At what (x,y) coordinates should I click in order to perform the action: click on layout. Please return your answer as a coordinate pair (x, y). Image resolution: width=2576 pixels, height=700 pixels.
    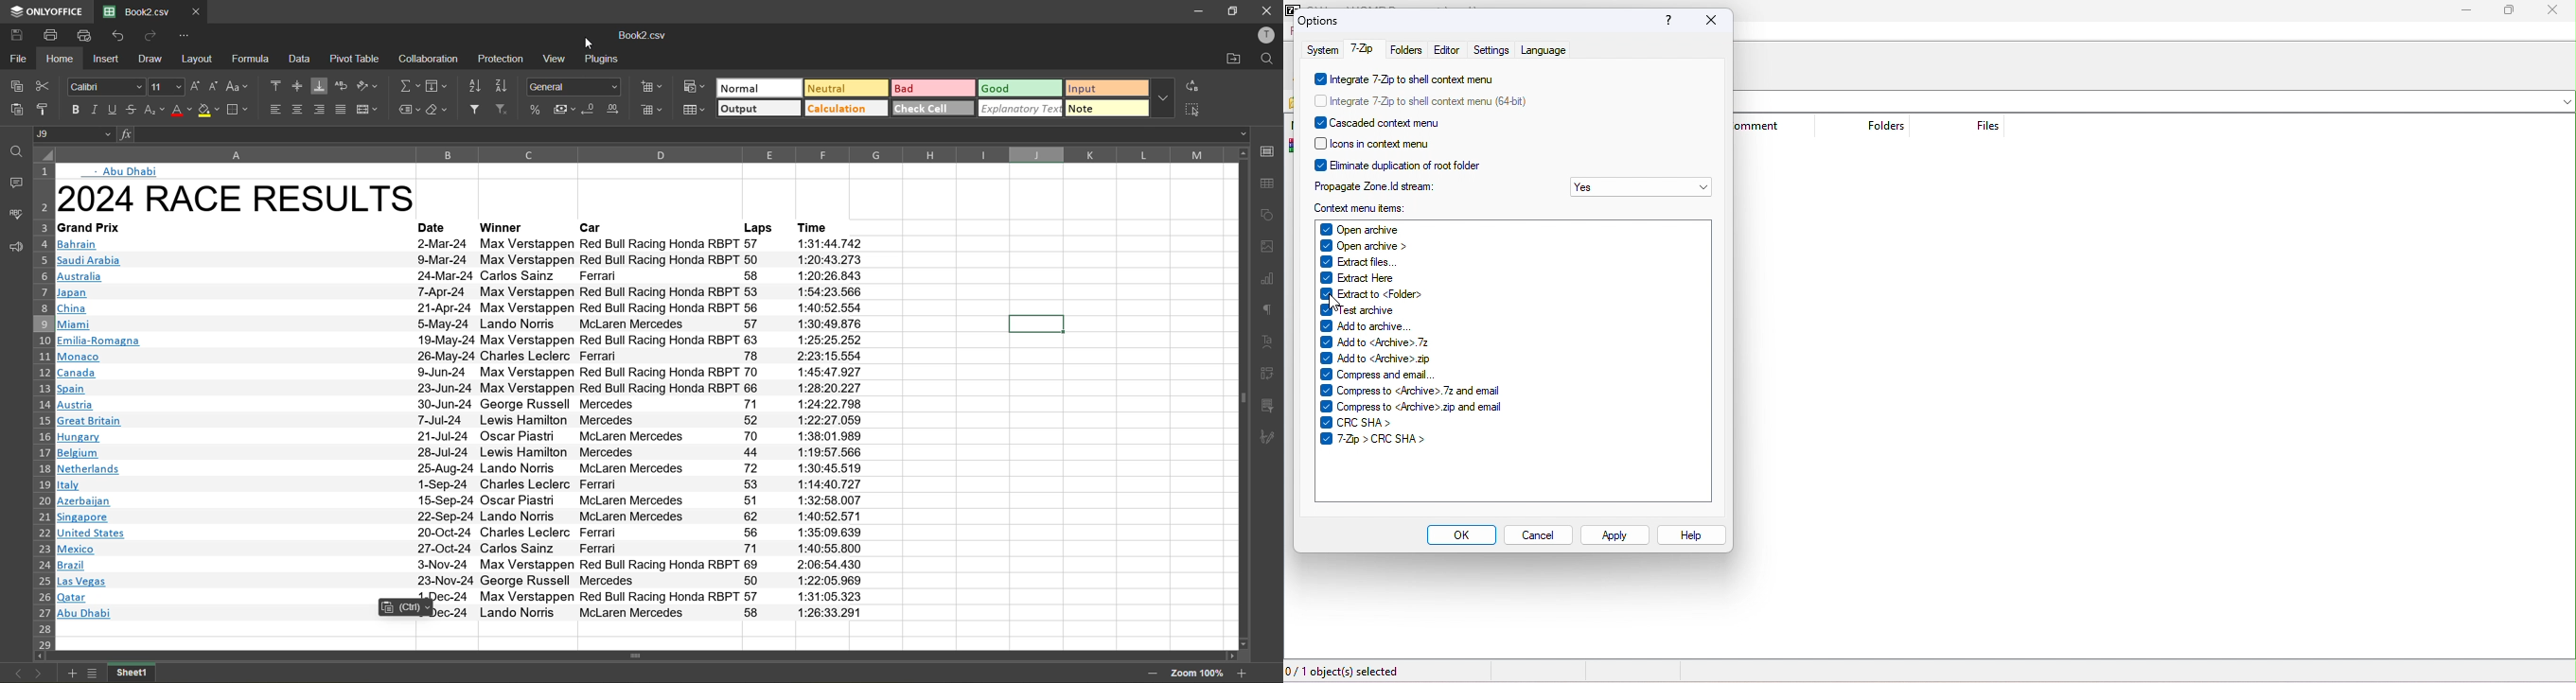
    Looking at the image, I should click on (199, 60).